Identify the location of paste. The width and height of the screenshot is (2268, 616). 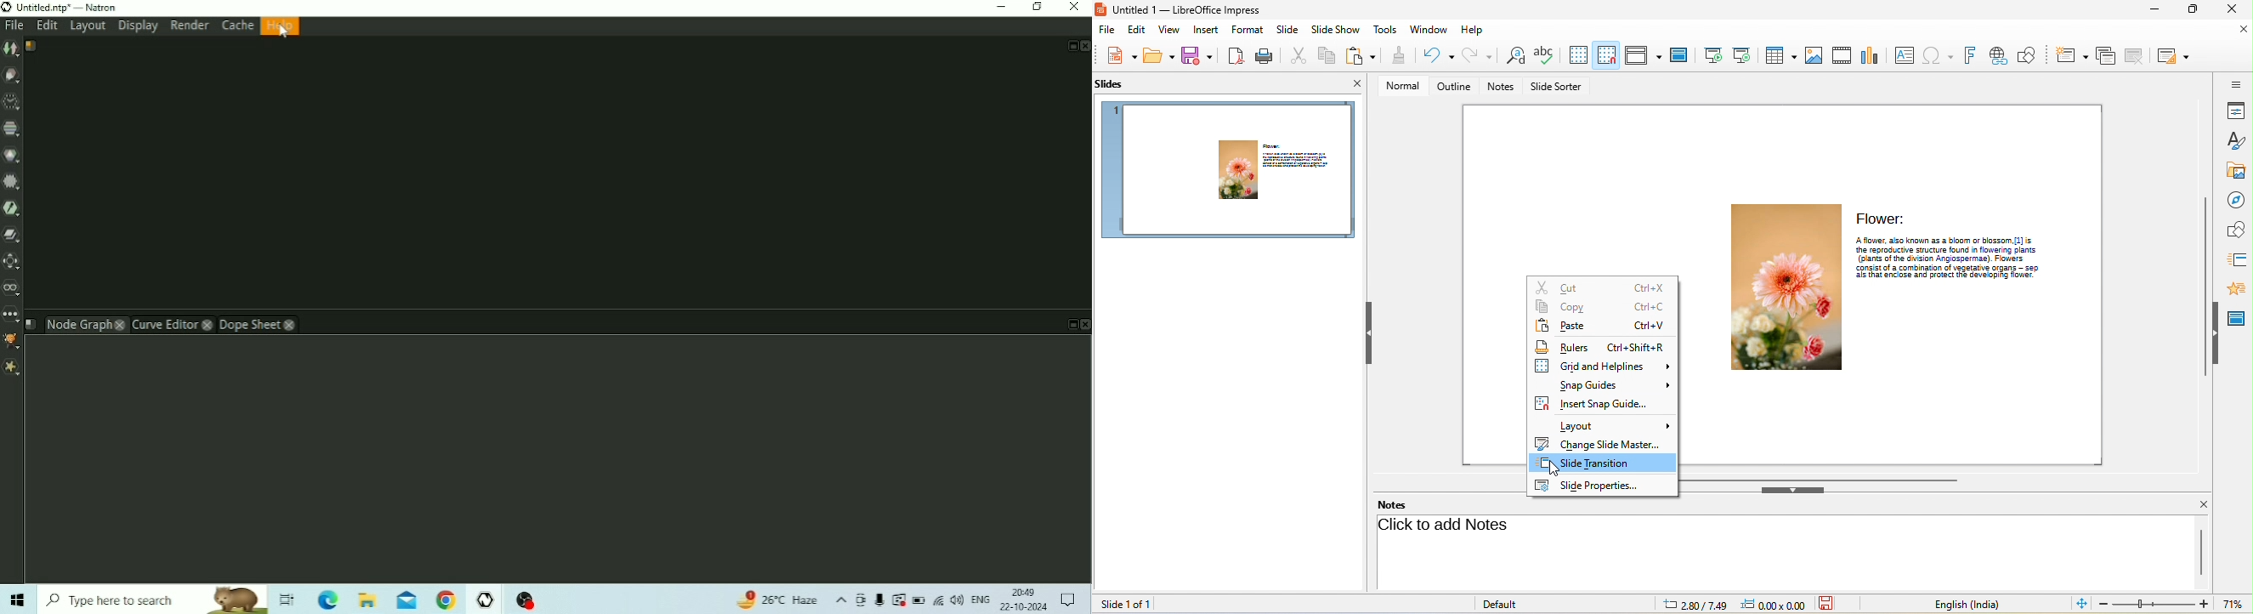
(1359, 54).